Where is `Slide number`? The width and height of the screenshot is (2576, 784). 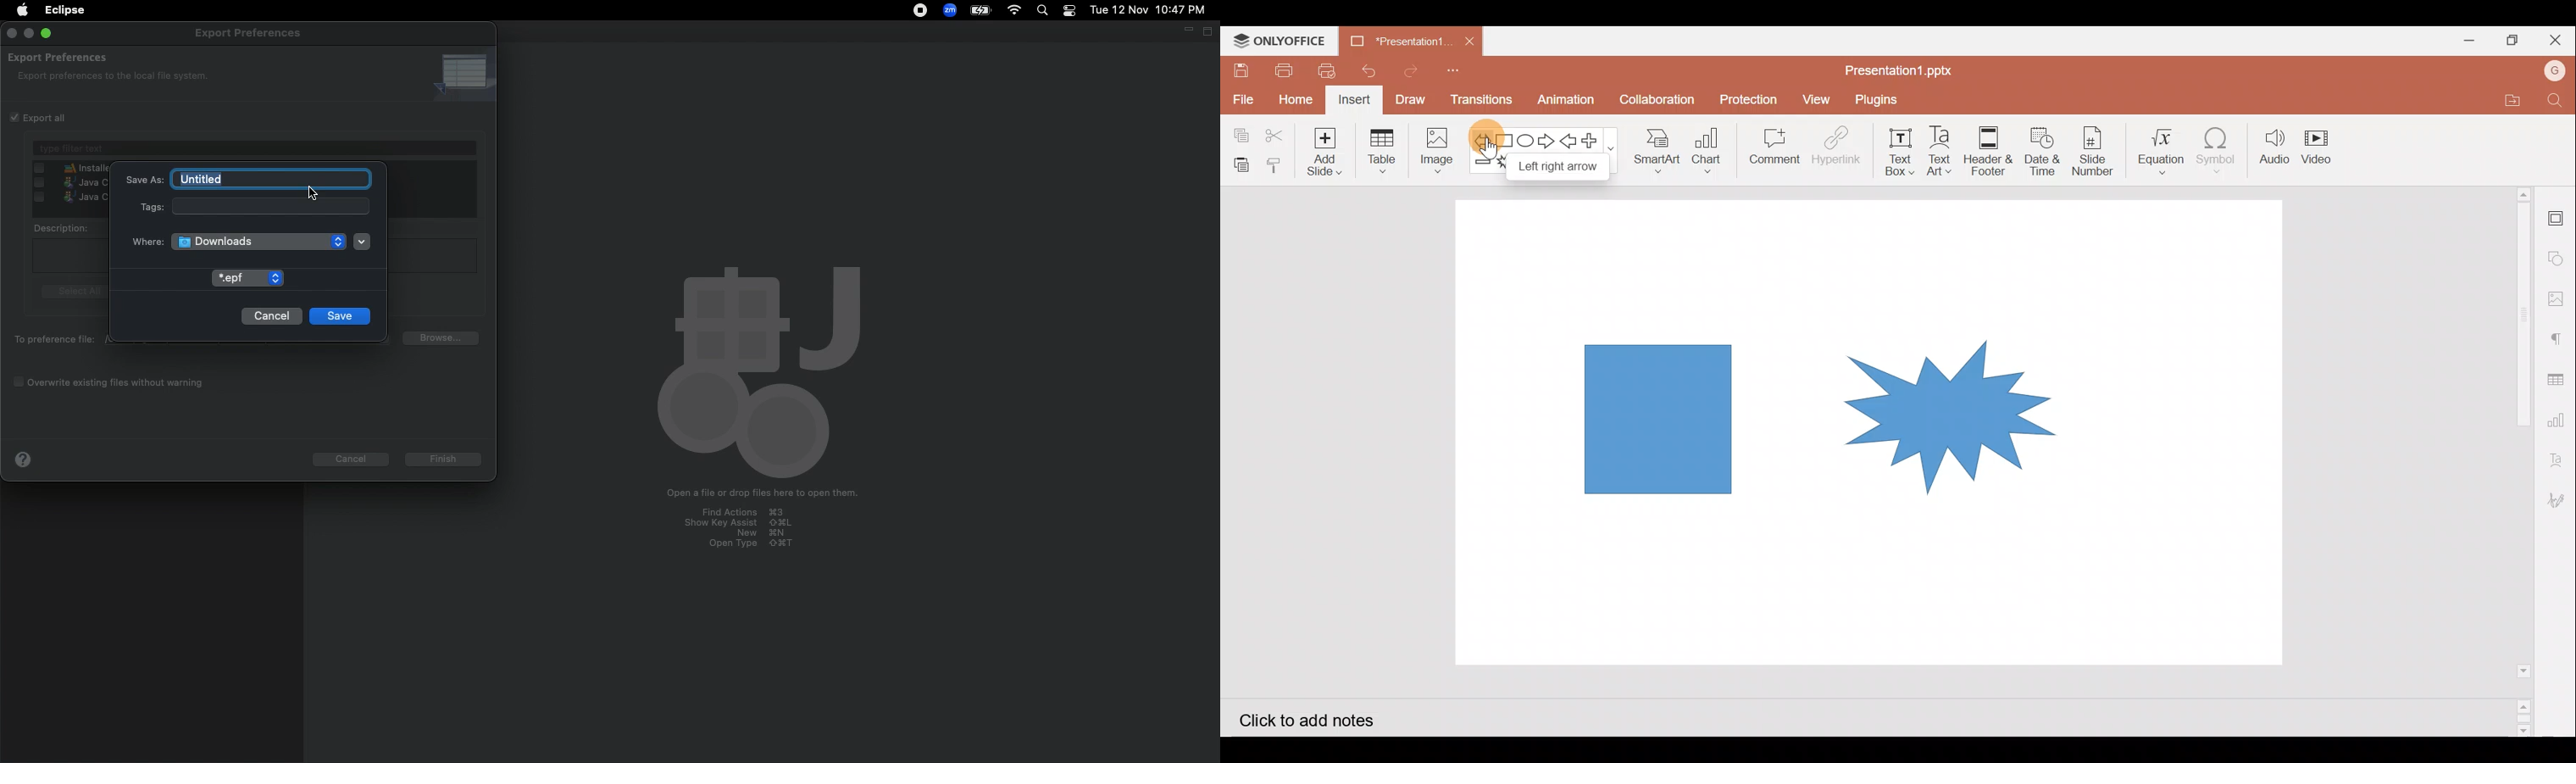 Slide number is located at coordinates (2094, 149).